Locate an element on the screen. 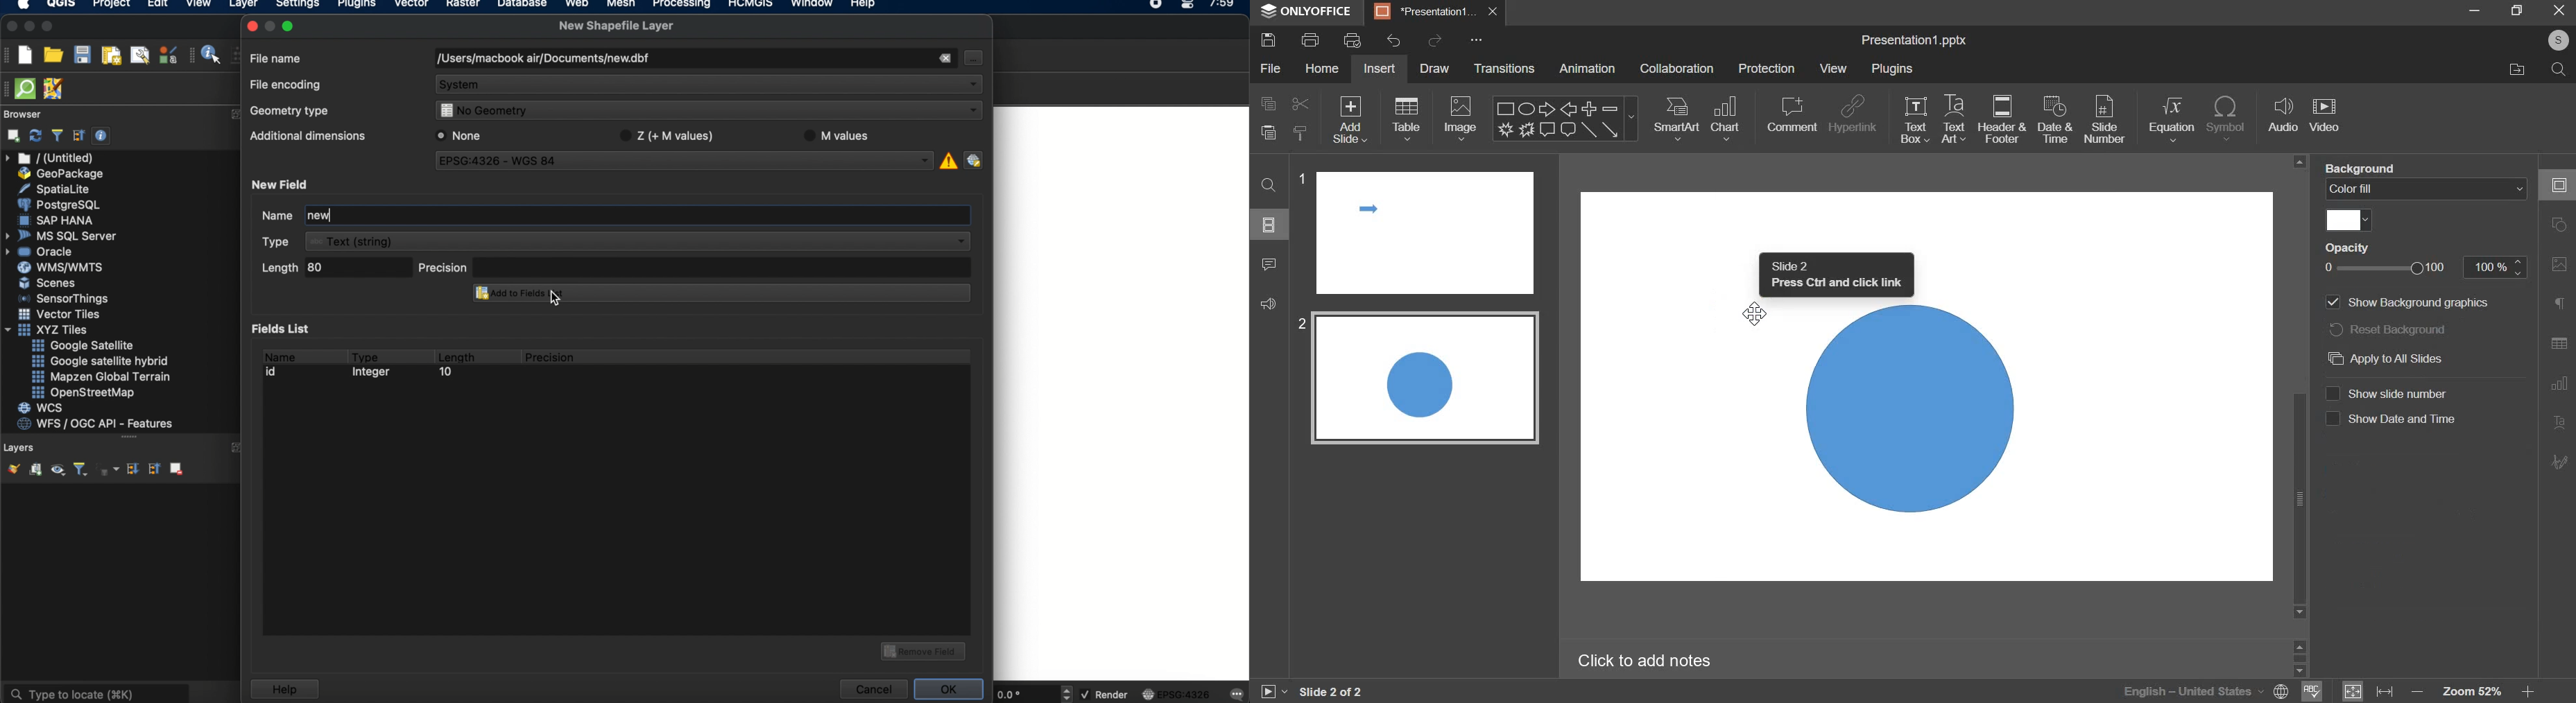 This screenshot has width=2576, height=728. 1 is located at coordinates (1299, 179).